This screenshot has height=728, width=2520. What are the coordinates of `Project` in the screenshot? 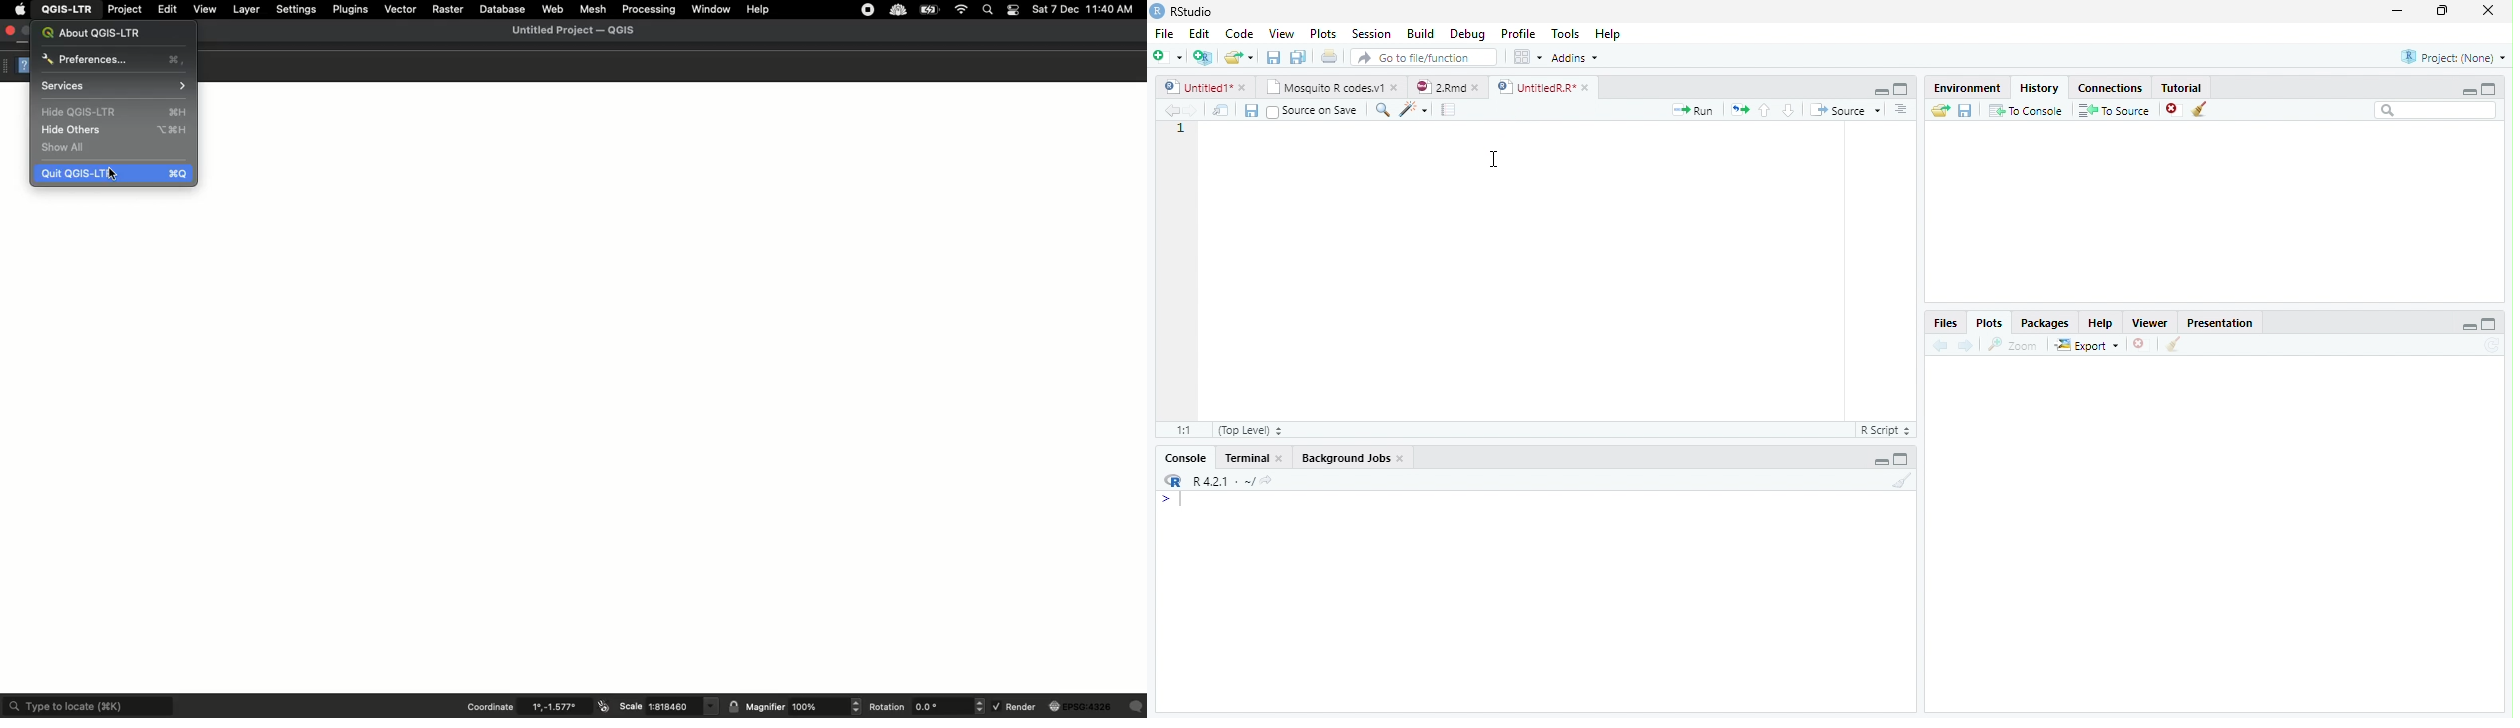 It's located at (127, 10).